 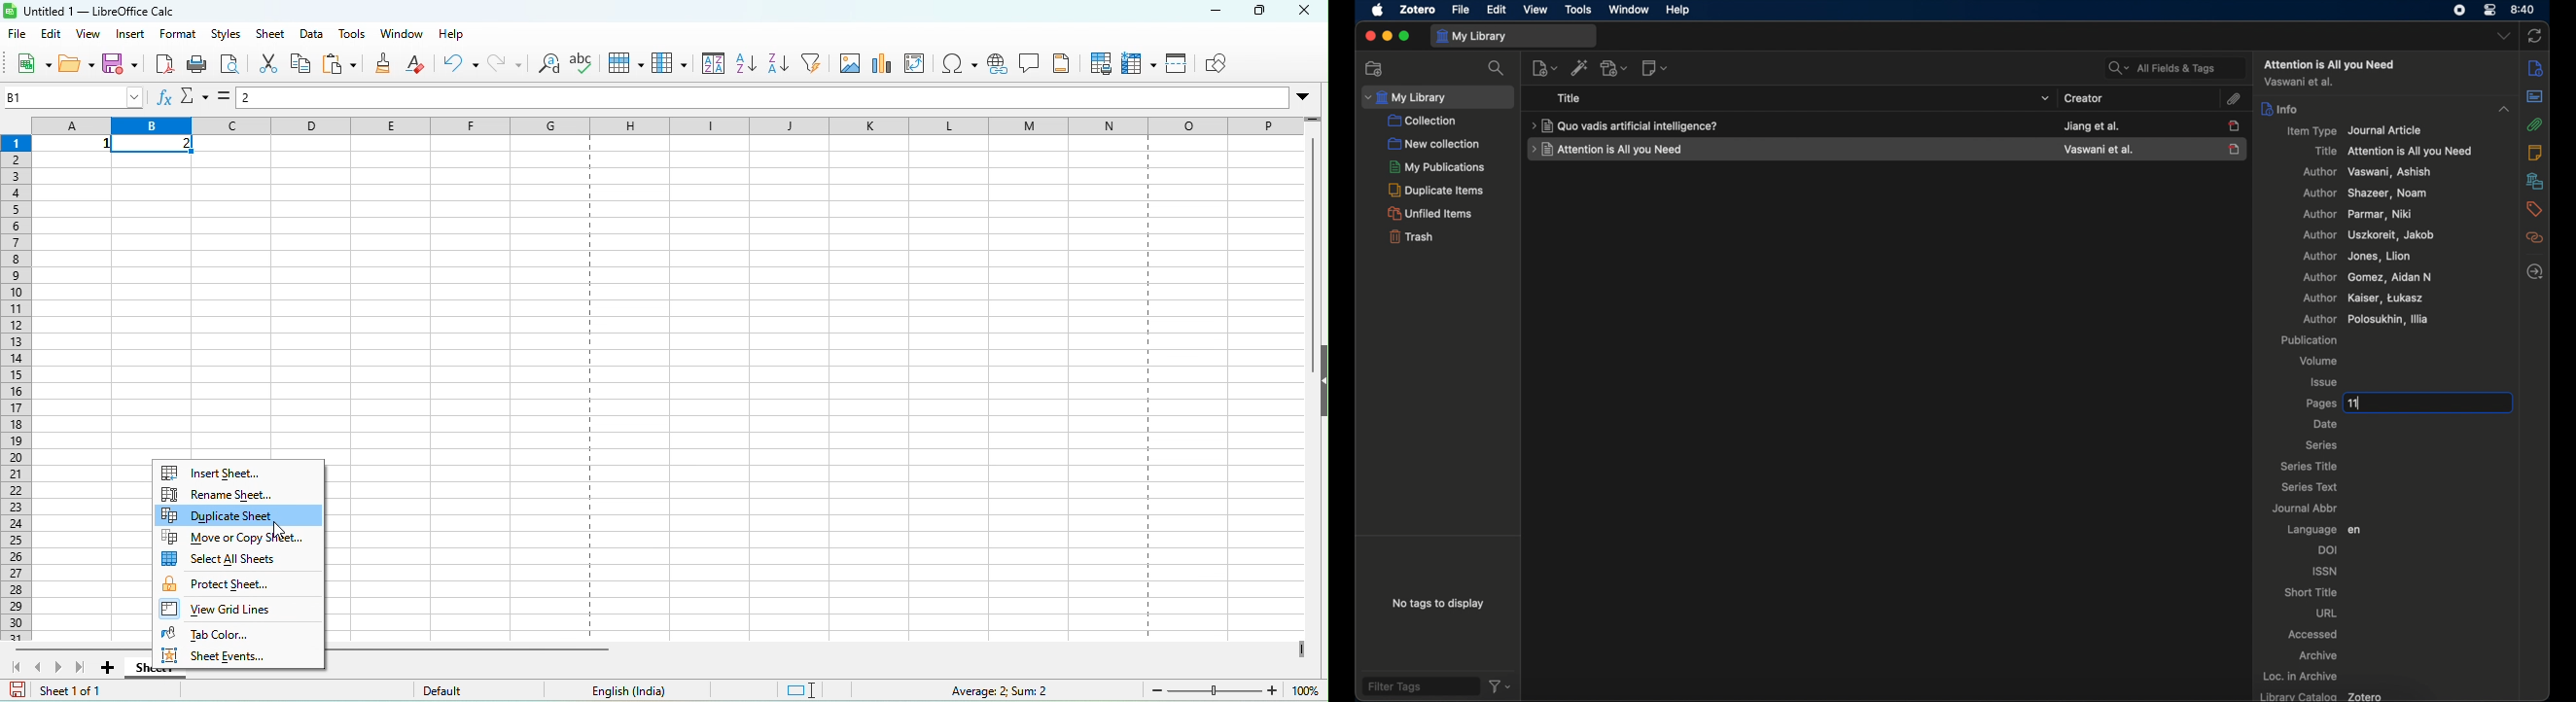 What do you see at coordinates (585, 65) in the screenshot?
I see `spelling` at bounding box center [585, 65].